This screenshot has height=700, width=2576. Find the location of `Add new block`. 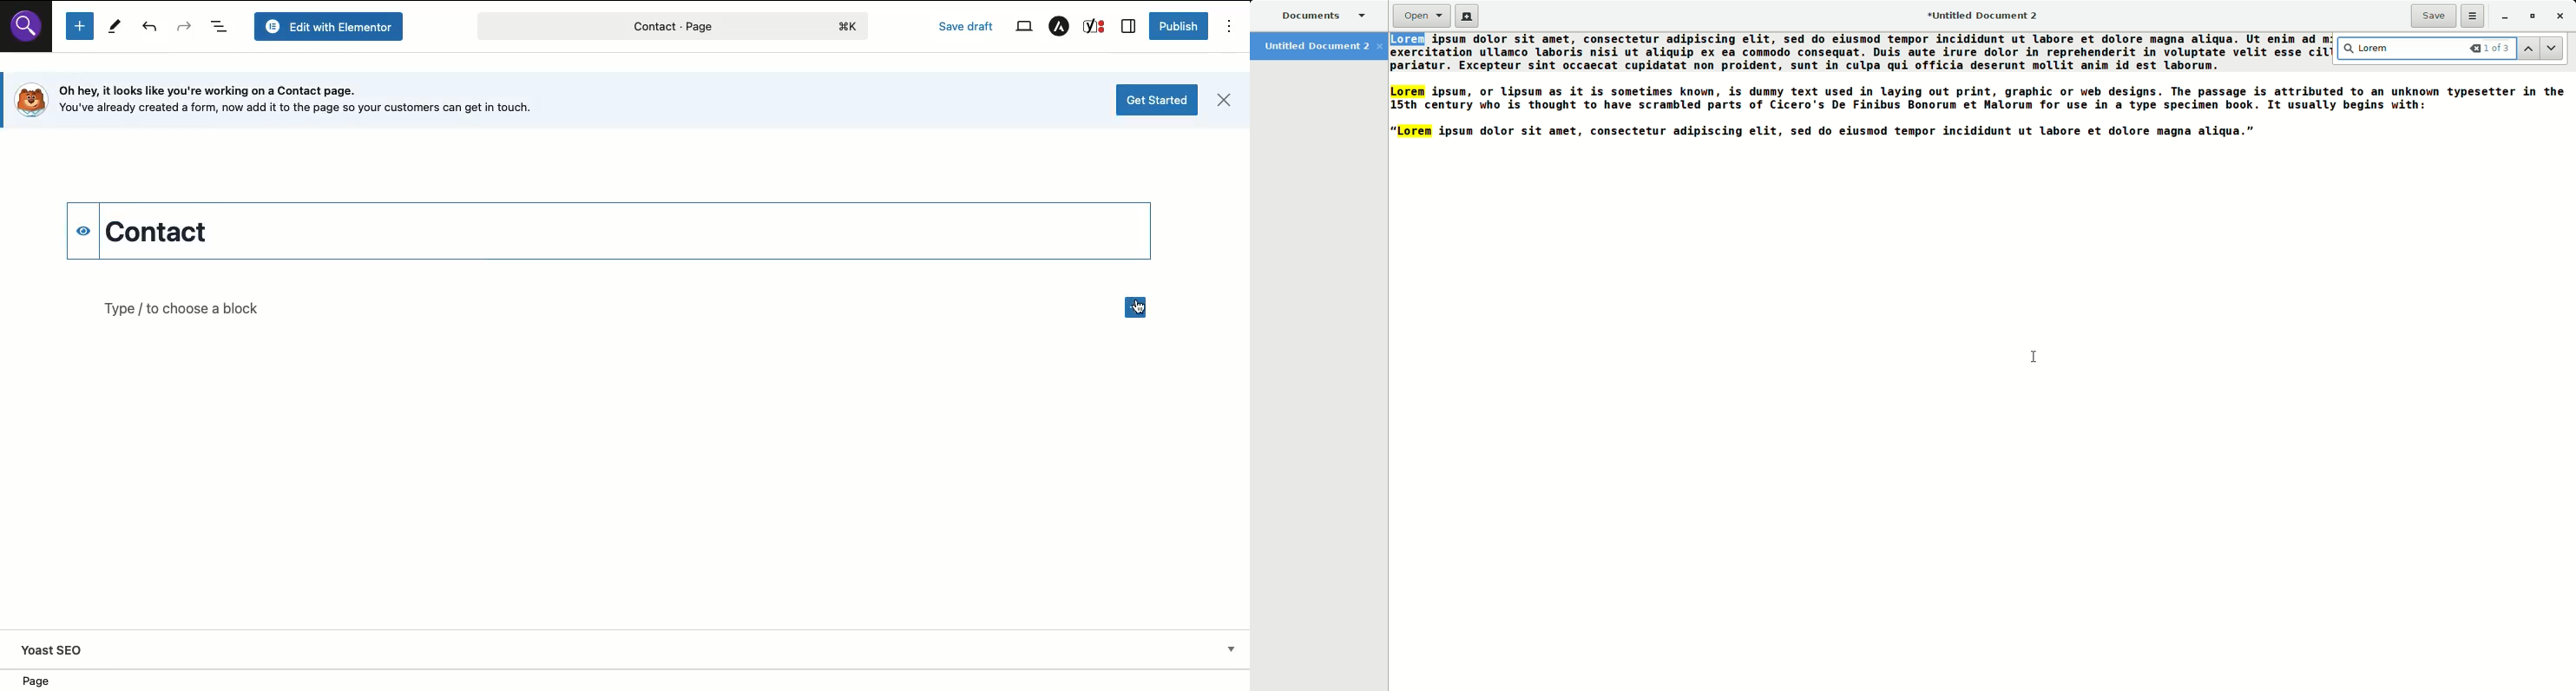

Add new block is located at coordinates (79, 27).